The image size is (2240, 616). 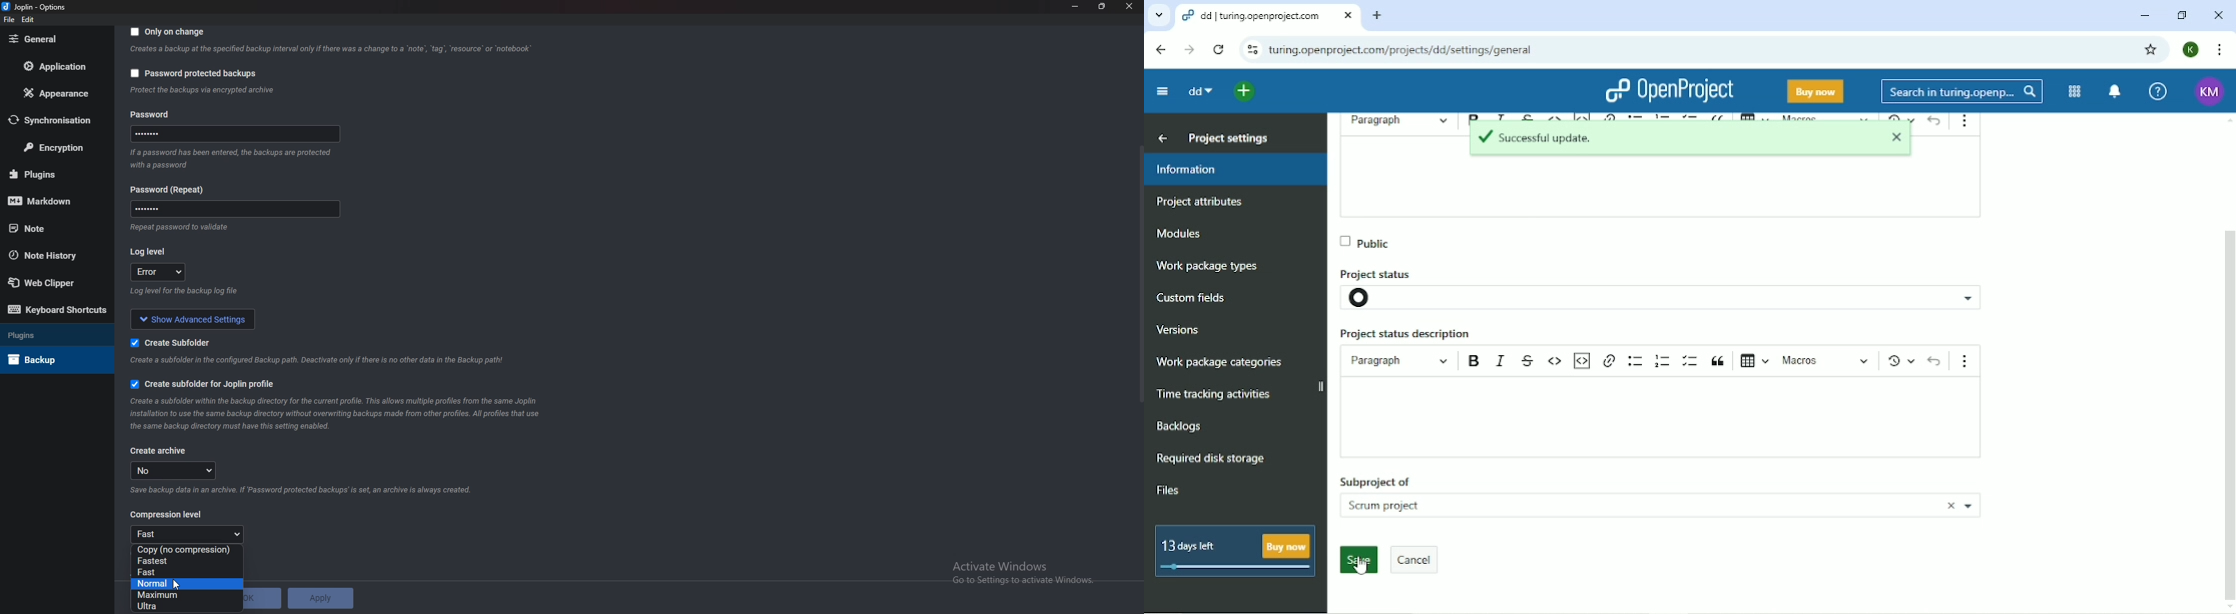 I want to click on no Compression, so click(x=185, y=551).